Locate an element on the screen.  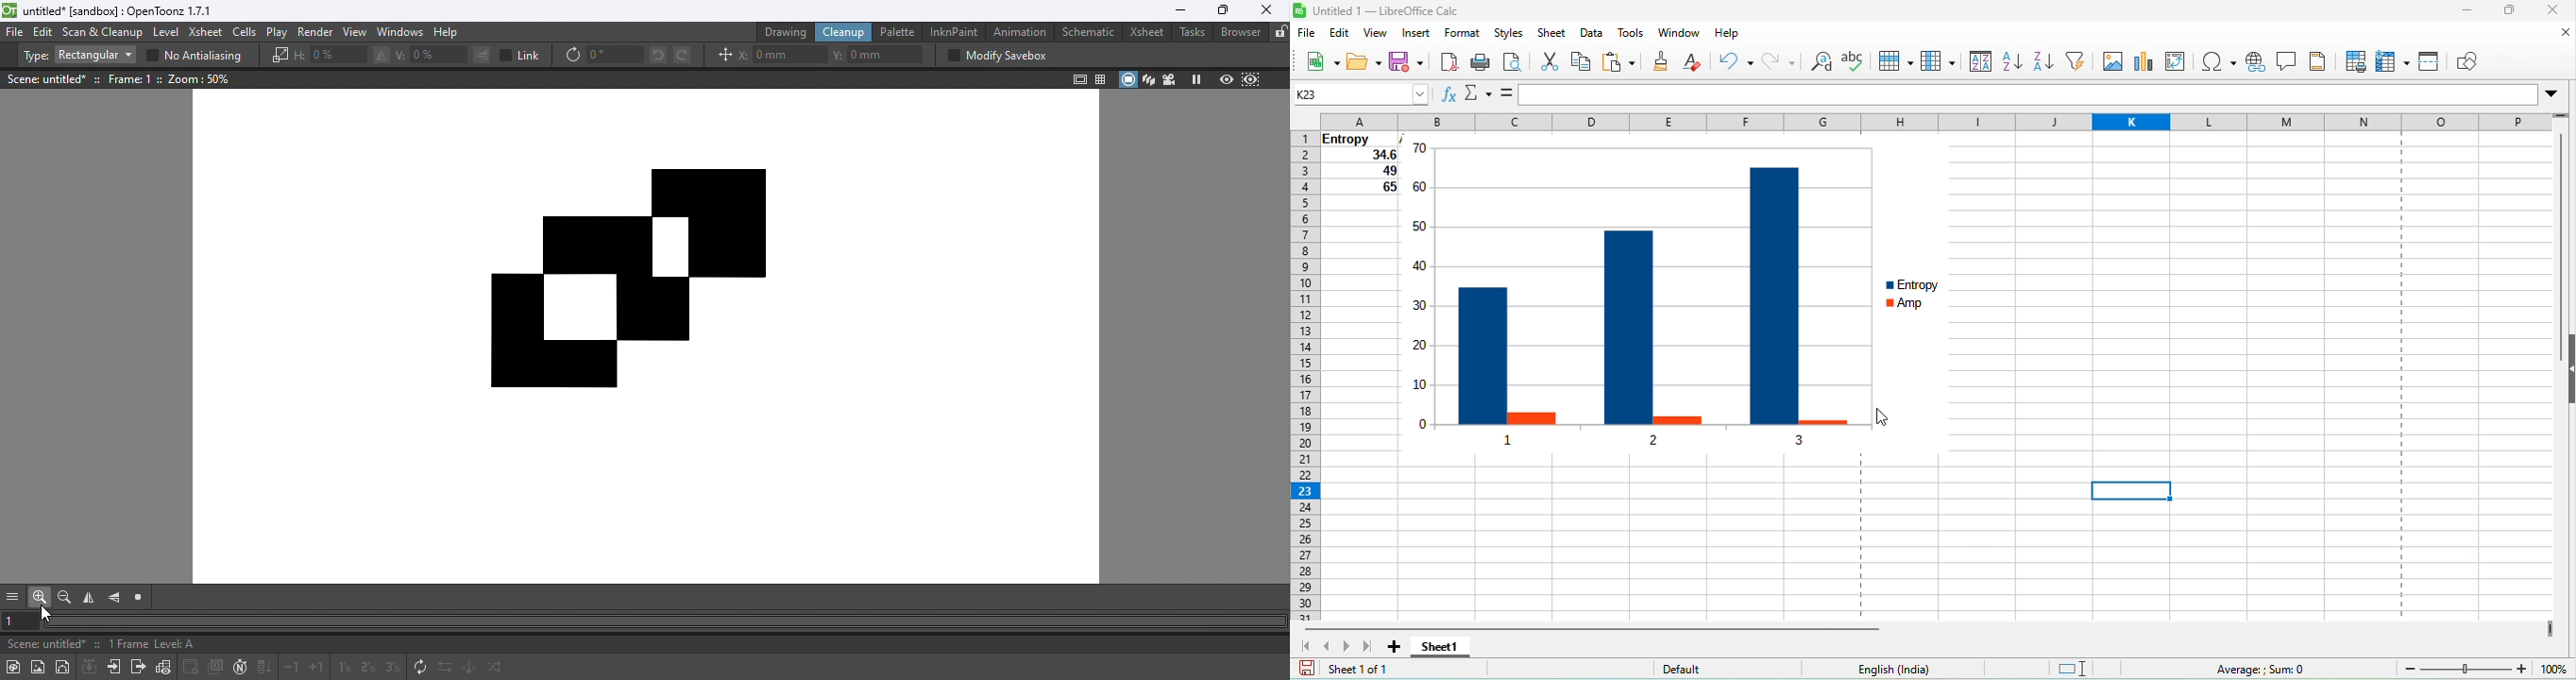
cut is located at coordinates (1545, 61).